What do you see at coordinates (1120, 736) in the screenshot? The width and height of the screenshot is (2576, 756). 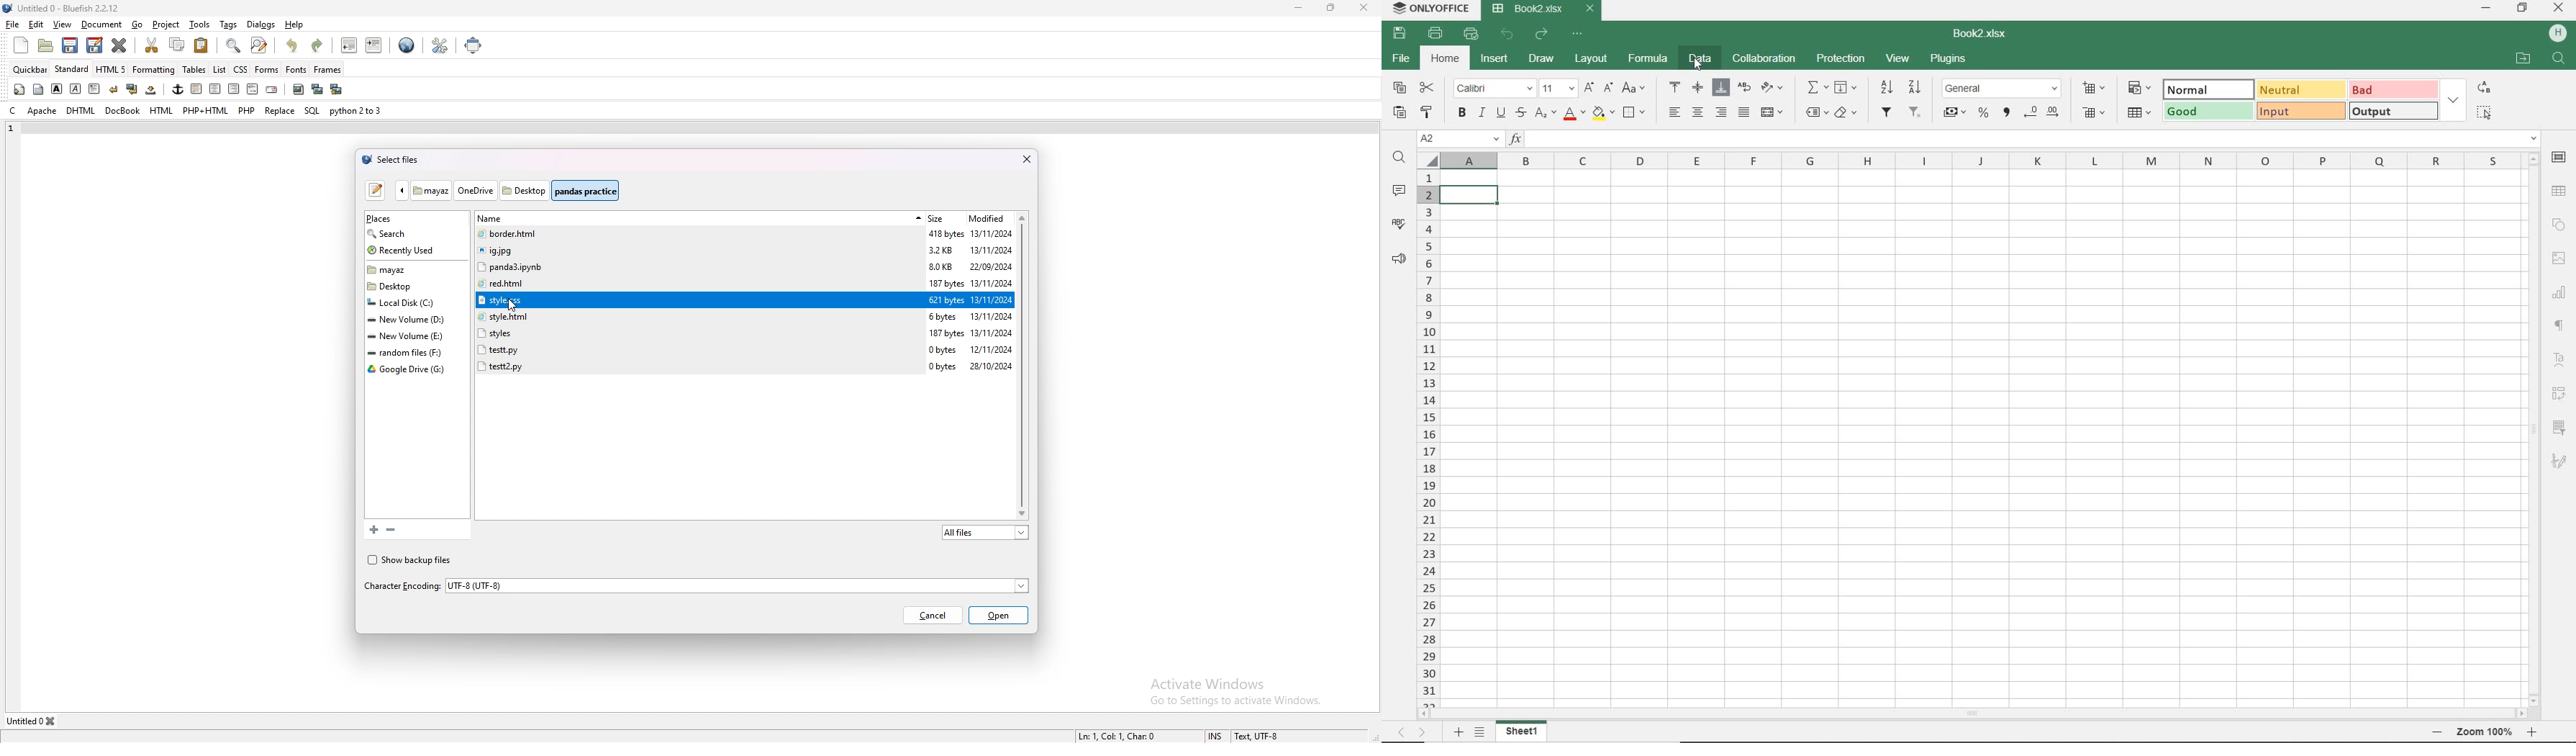 I see `Ln: 1, Col: 1, Char: 0` at bounding box center [1120, 736].